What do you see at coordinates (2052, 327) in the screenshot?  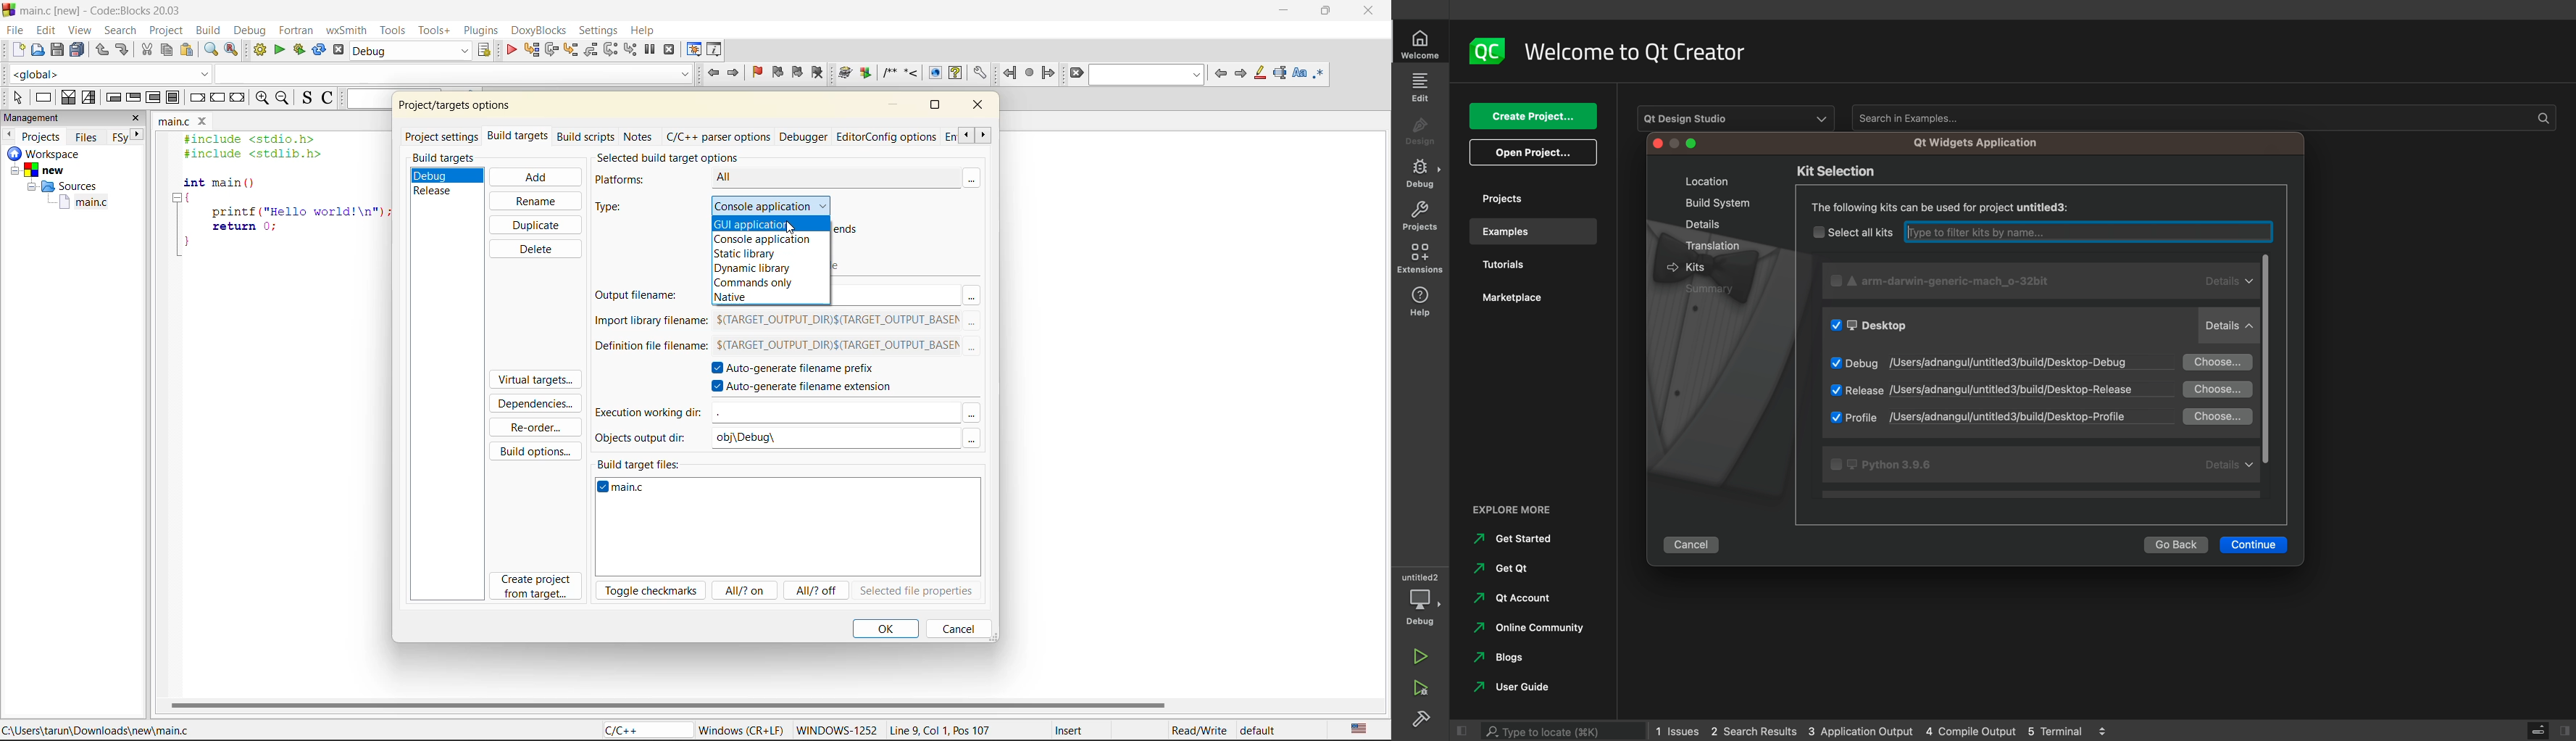 I see `desktop: details drop down` at bounding box center [2052, 327].